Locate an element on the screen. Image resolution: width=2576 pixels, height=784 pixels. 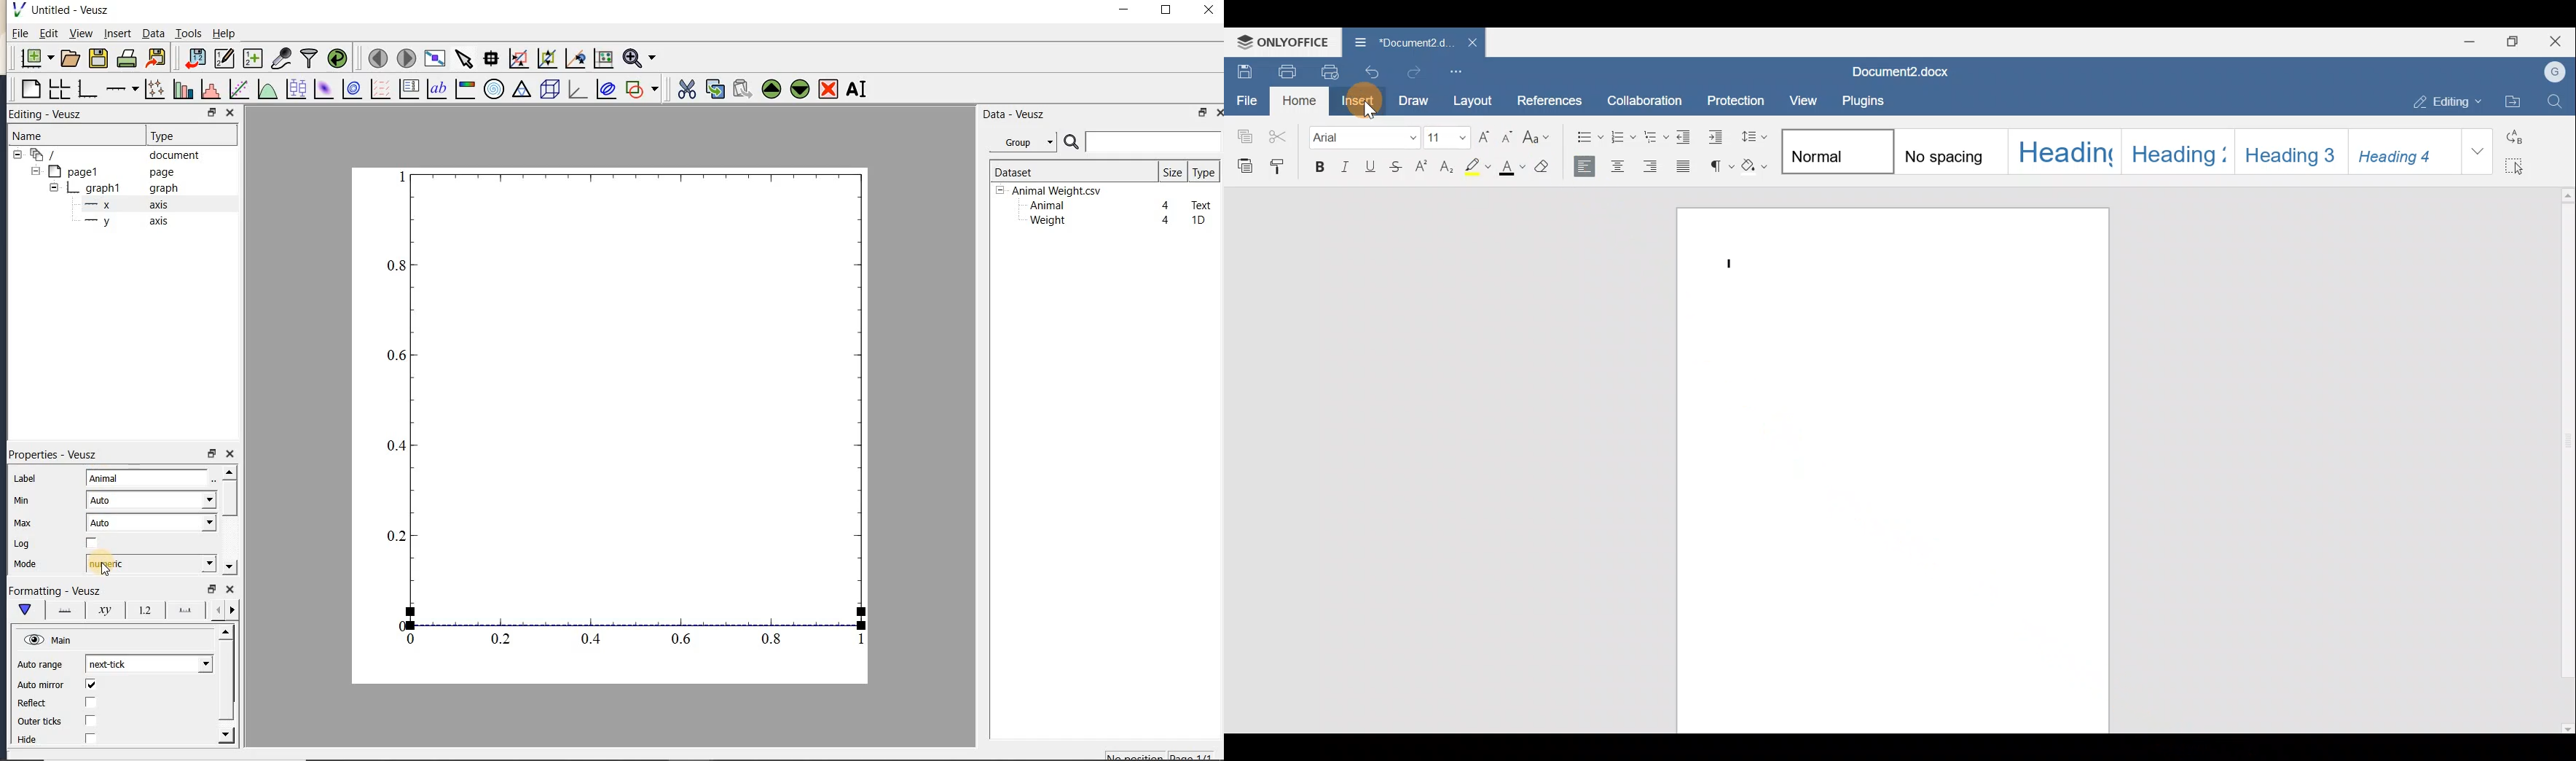
Max is located at coordinates (23, 523).